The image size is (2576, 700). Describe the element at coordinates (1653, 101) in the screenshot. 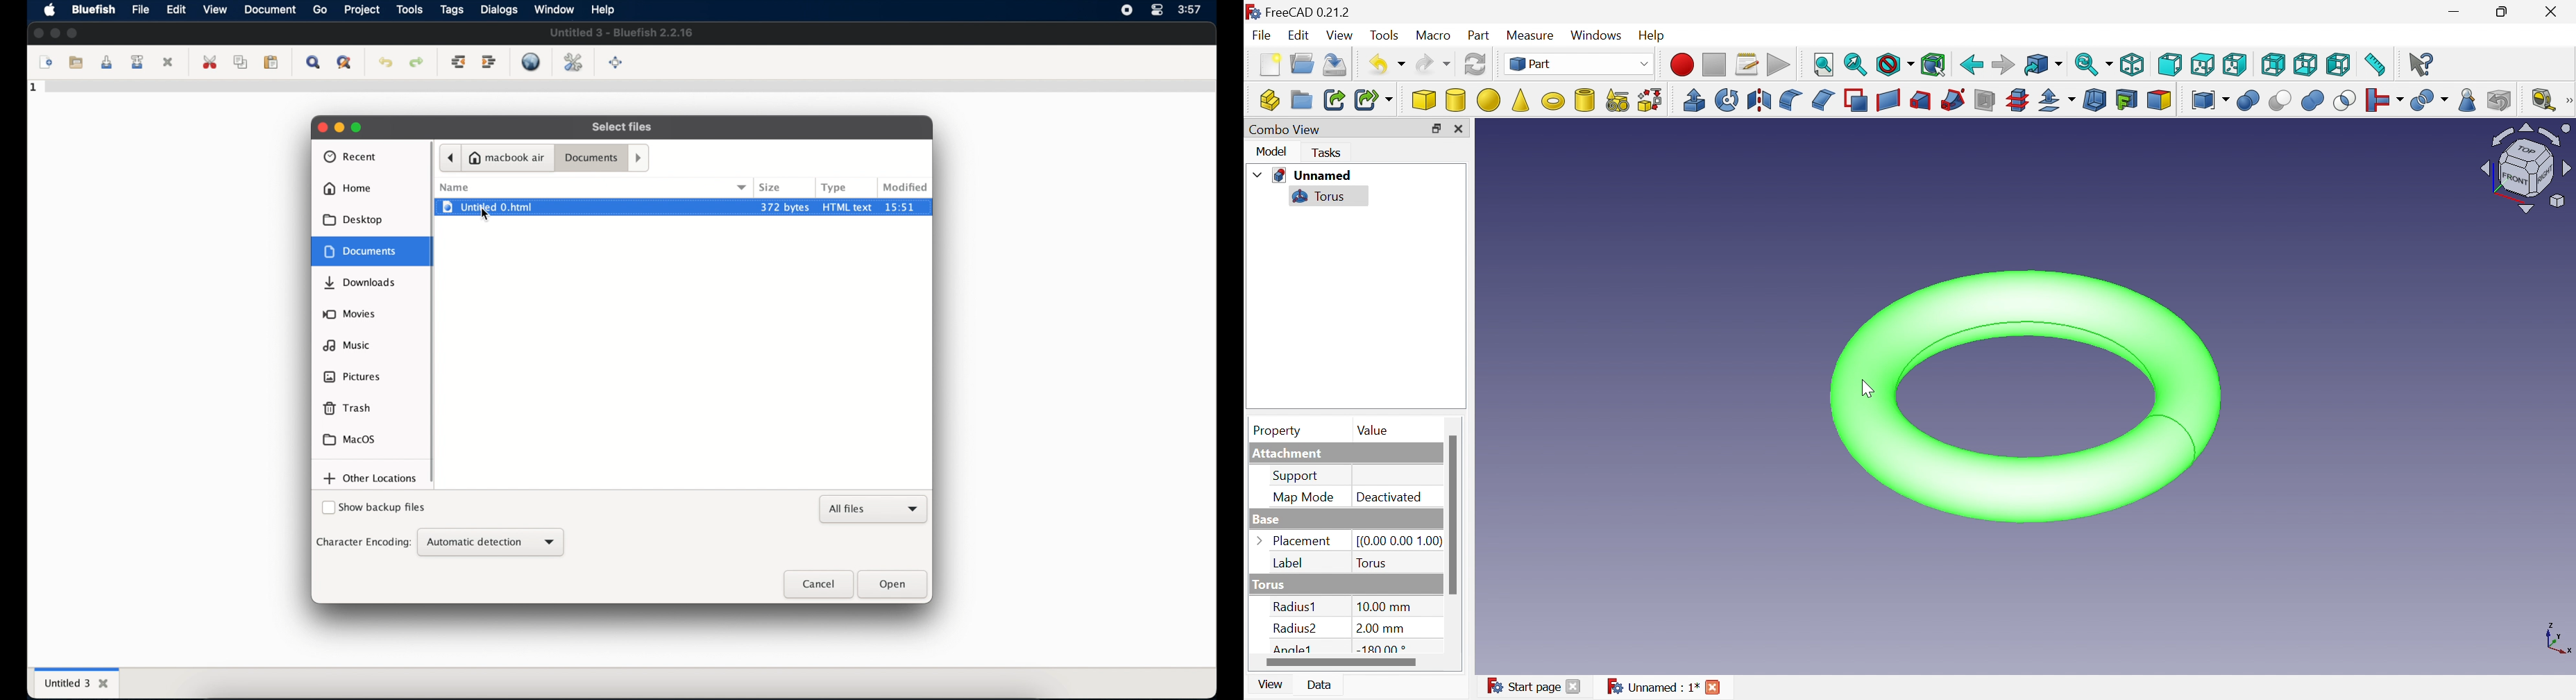

I see `Shape builder` at that location.